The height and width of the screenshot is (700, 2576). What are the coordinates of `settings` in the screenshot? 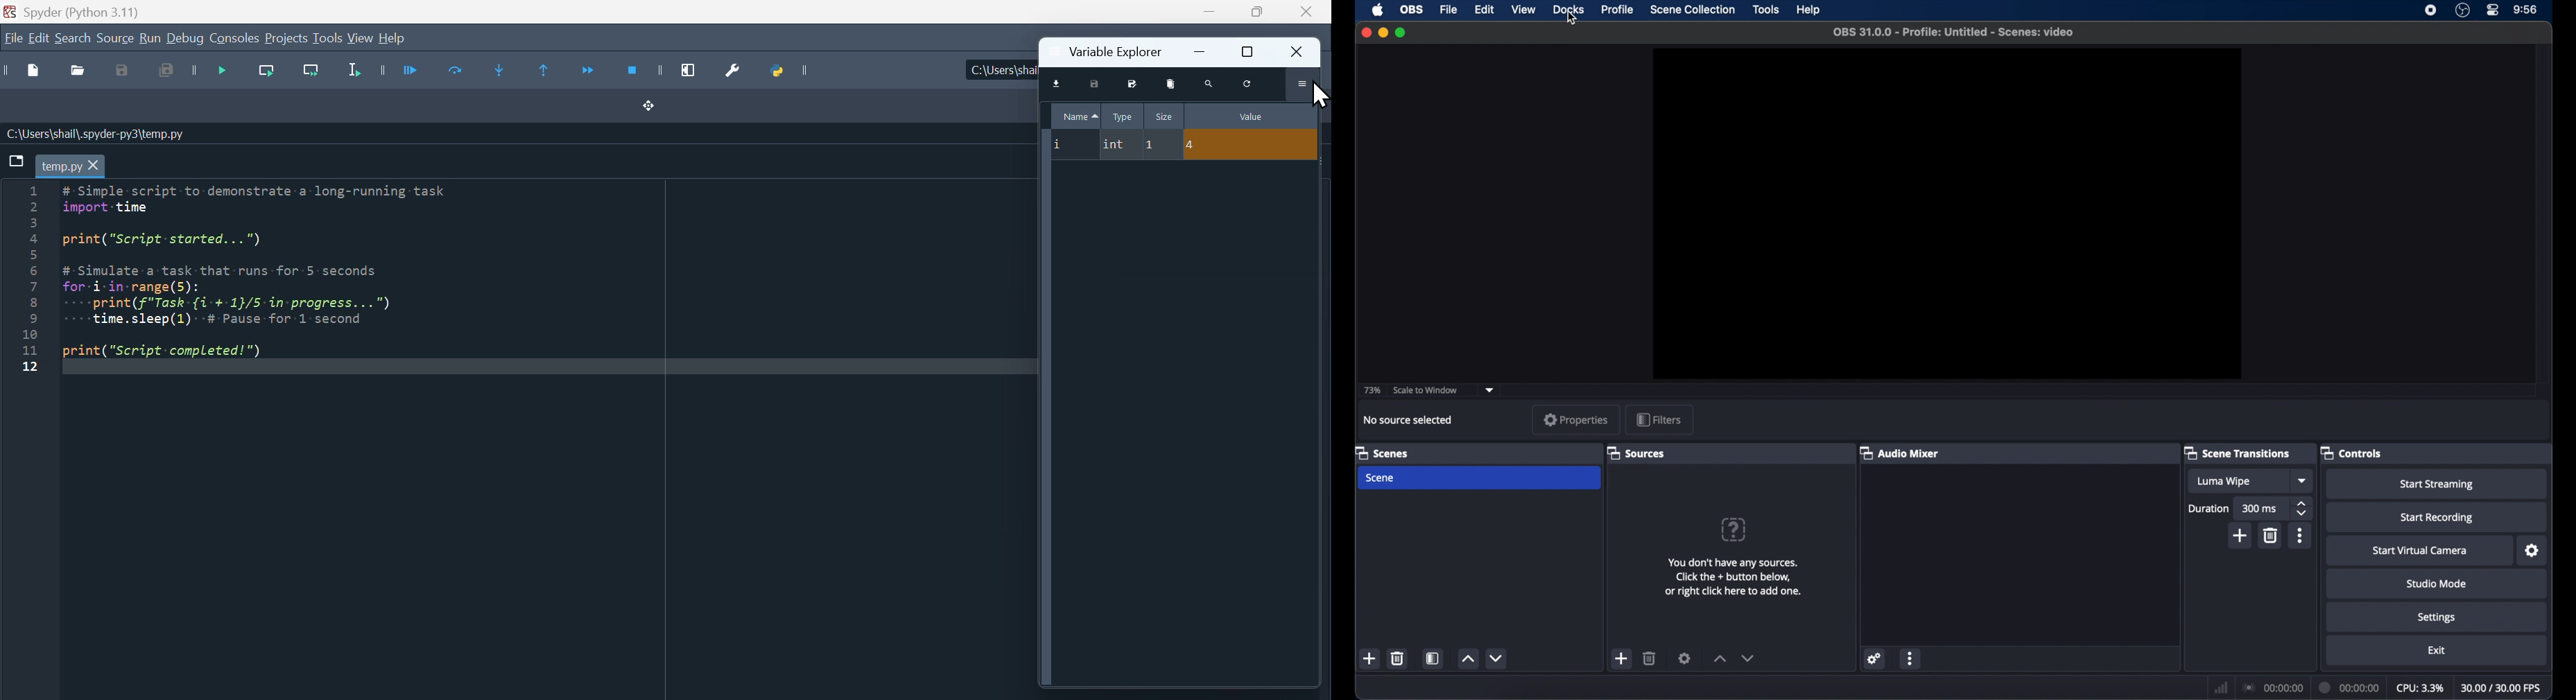 It's located at (1875, 659).